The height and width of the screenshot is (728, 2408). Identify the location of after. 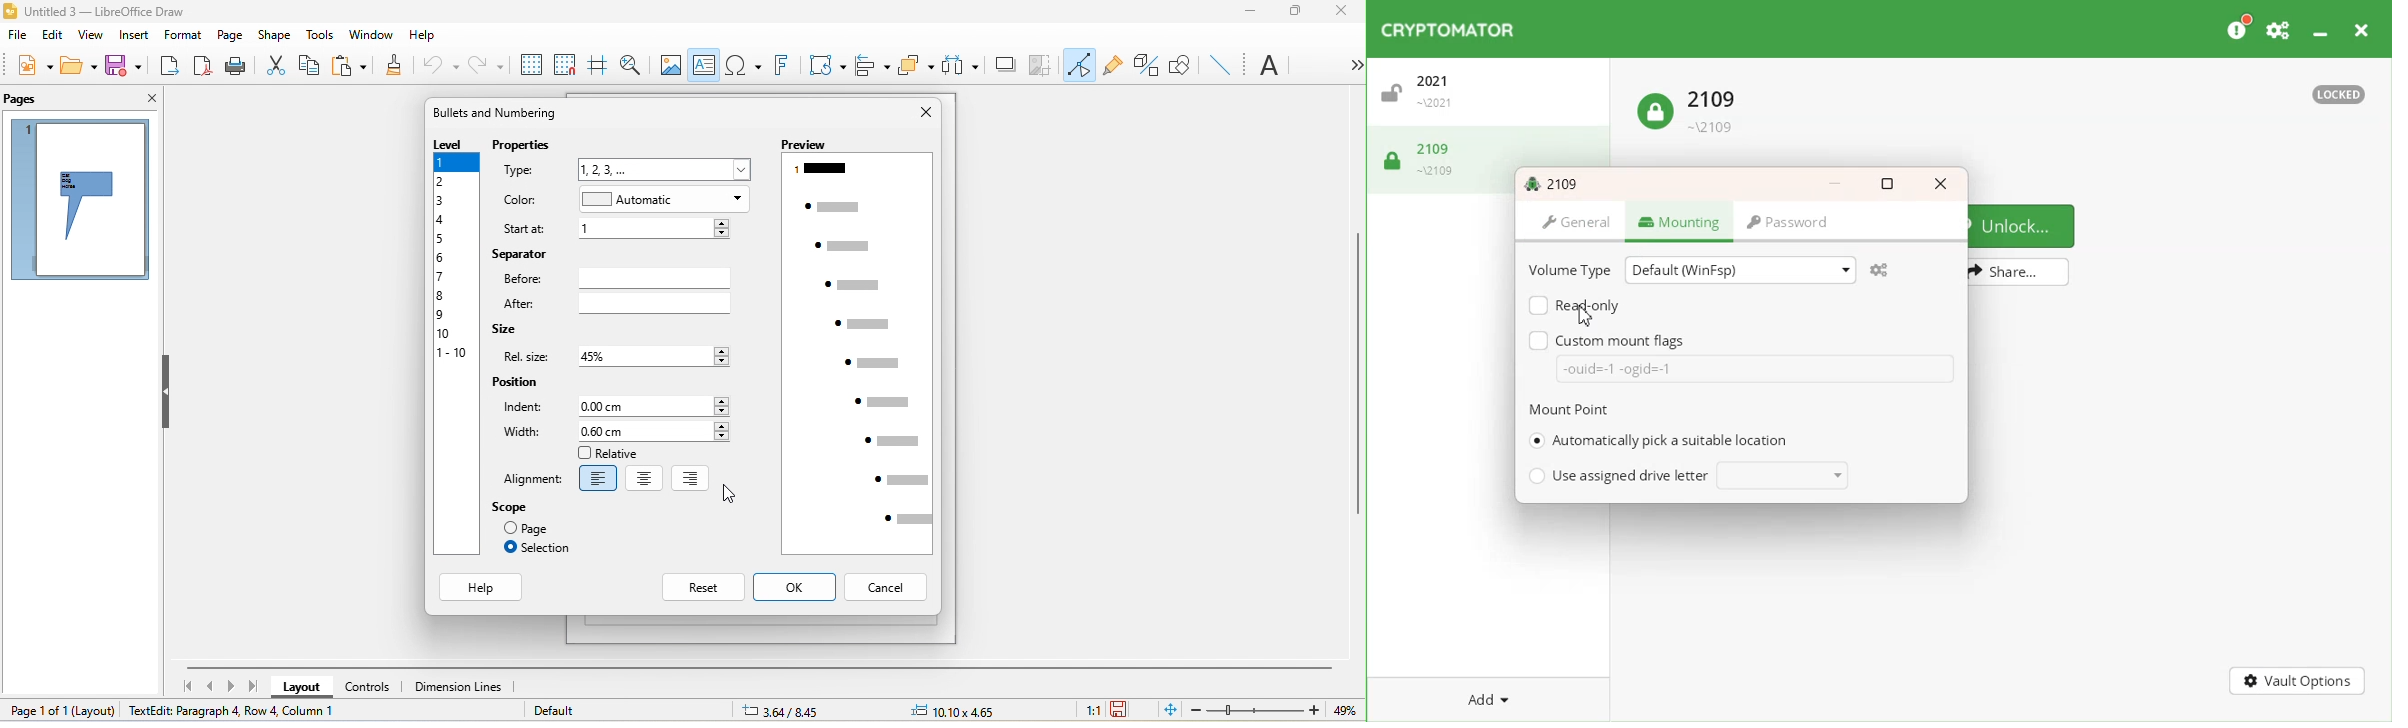
(614, 302).